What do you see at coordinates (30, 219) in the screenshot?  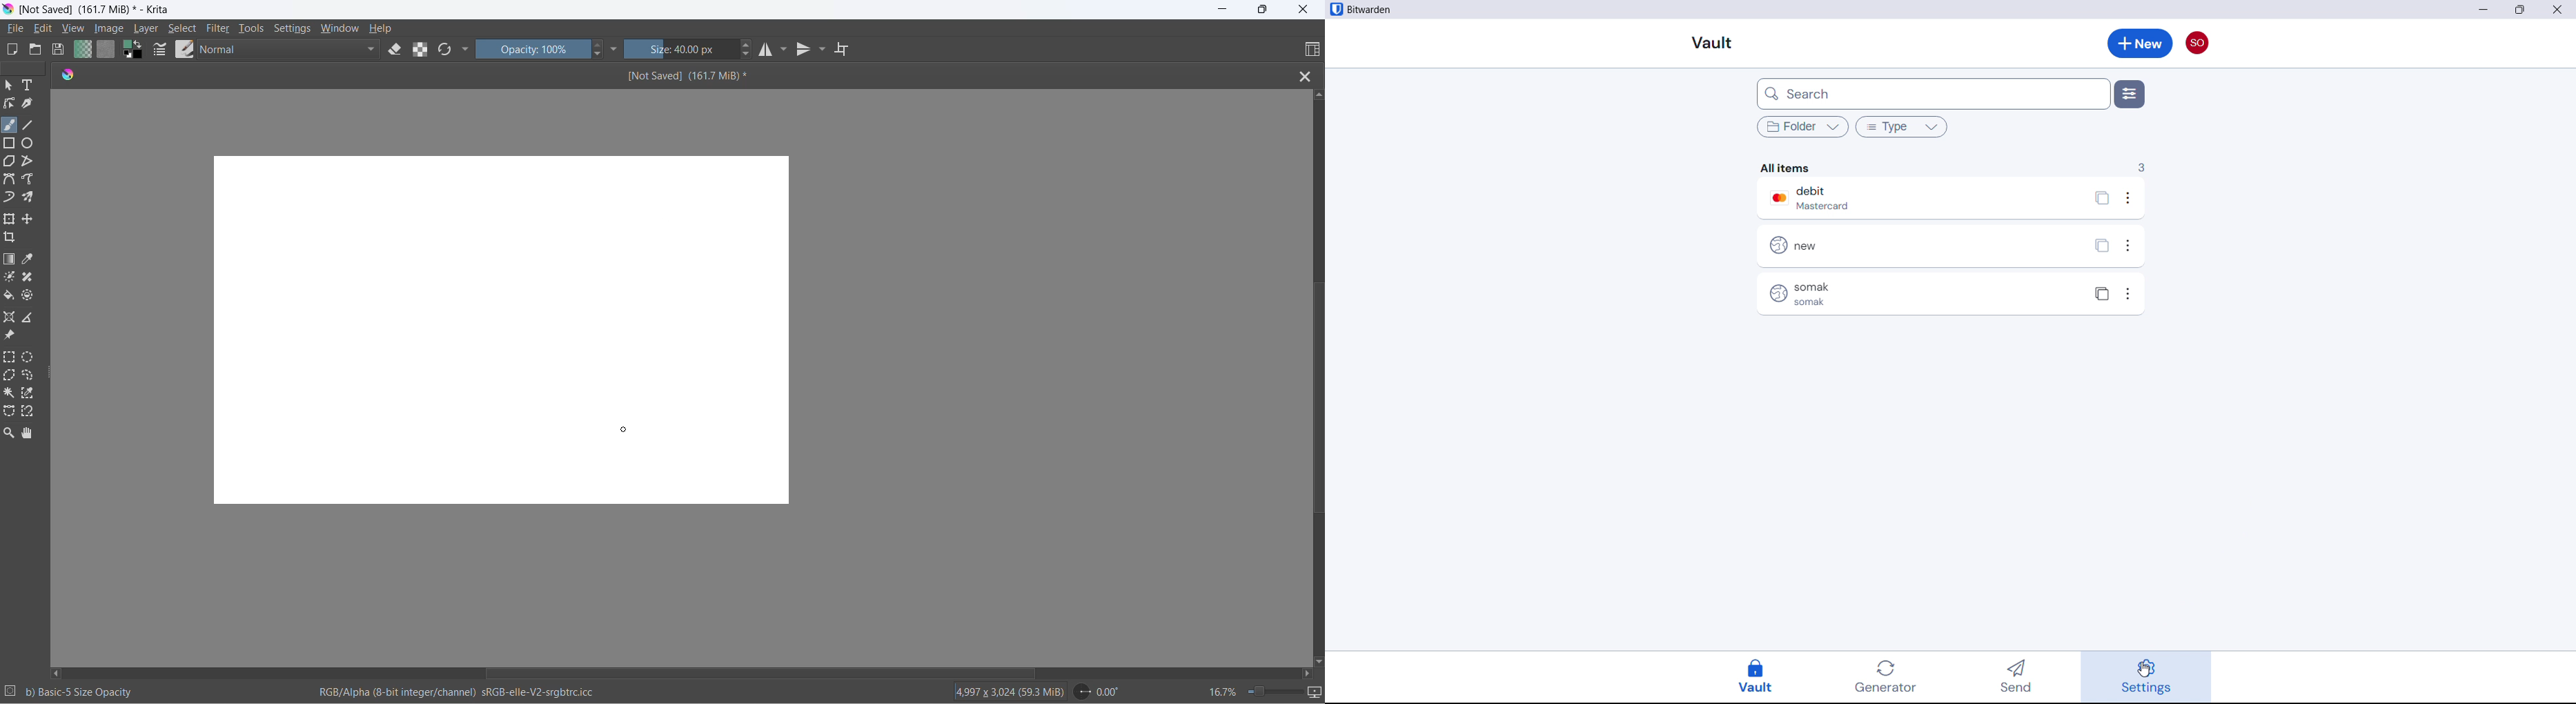 I see `move a layer` at bounding box center [30, 219].